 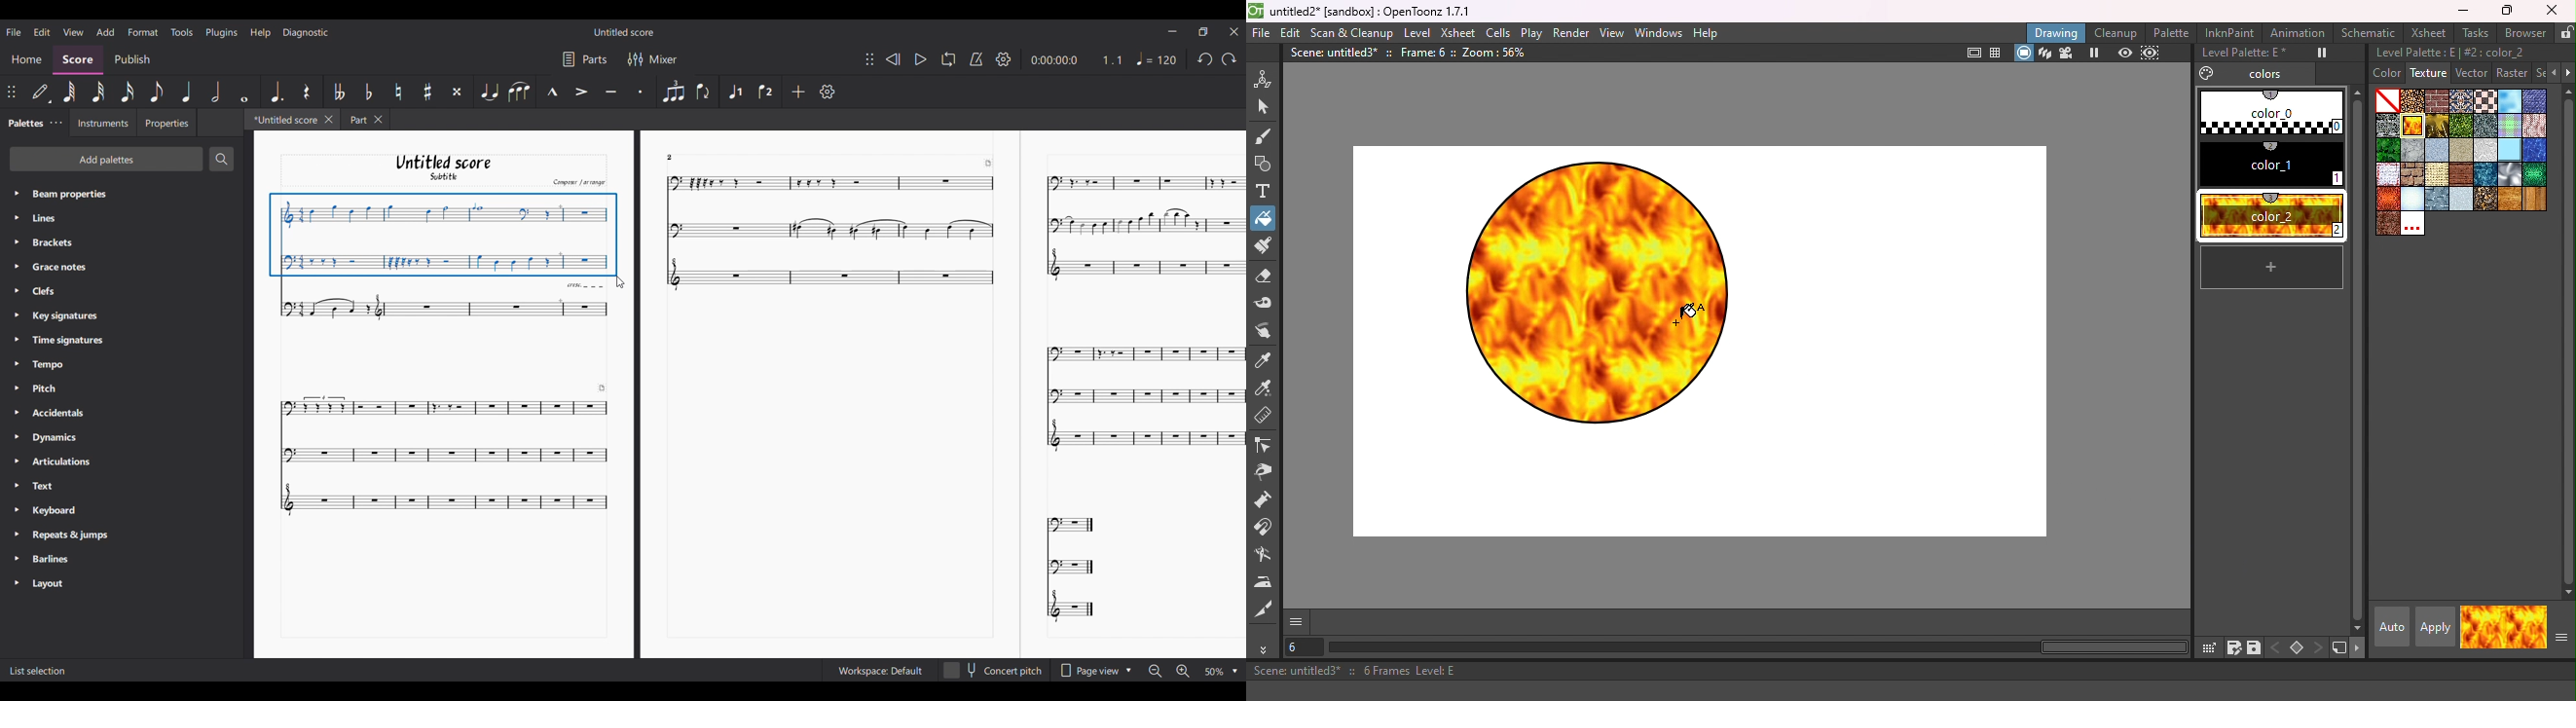 I want to click on Type tool, so click(x=1268, y=191).